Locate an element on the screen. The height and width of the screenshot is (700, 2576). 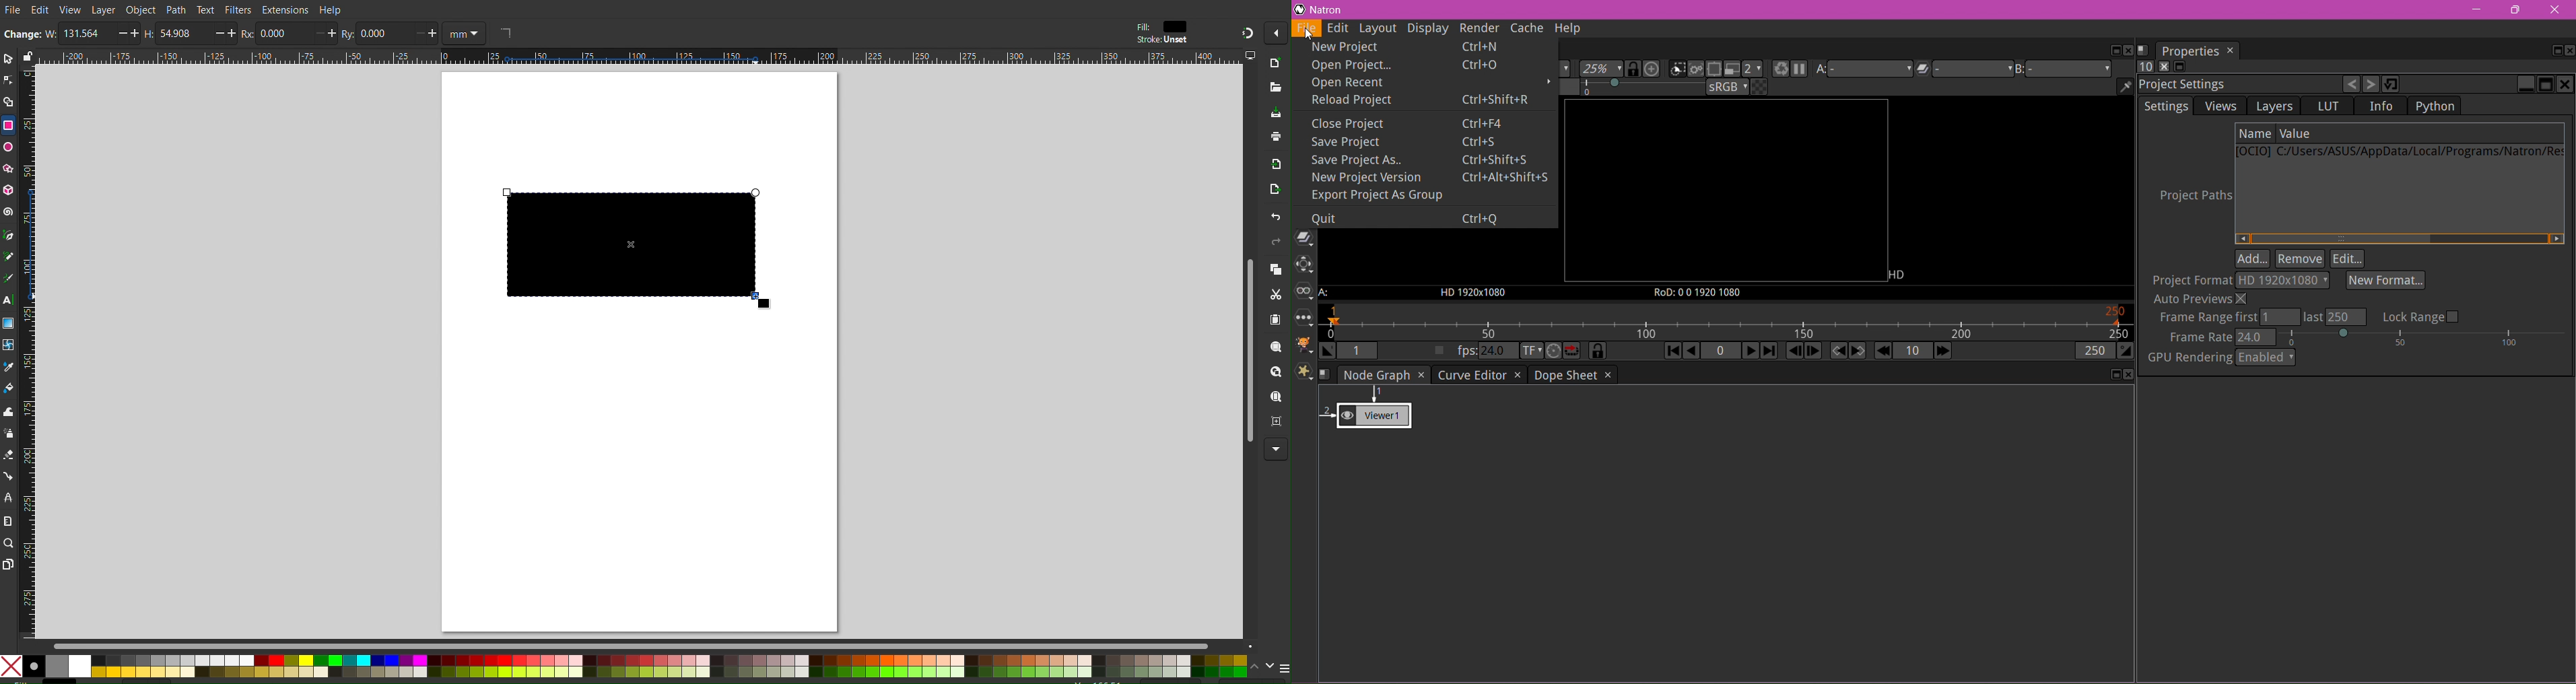
Open Export is located at coordinates (1268, 193).